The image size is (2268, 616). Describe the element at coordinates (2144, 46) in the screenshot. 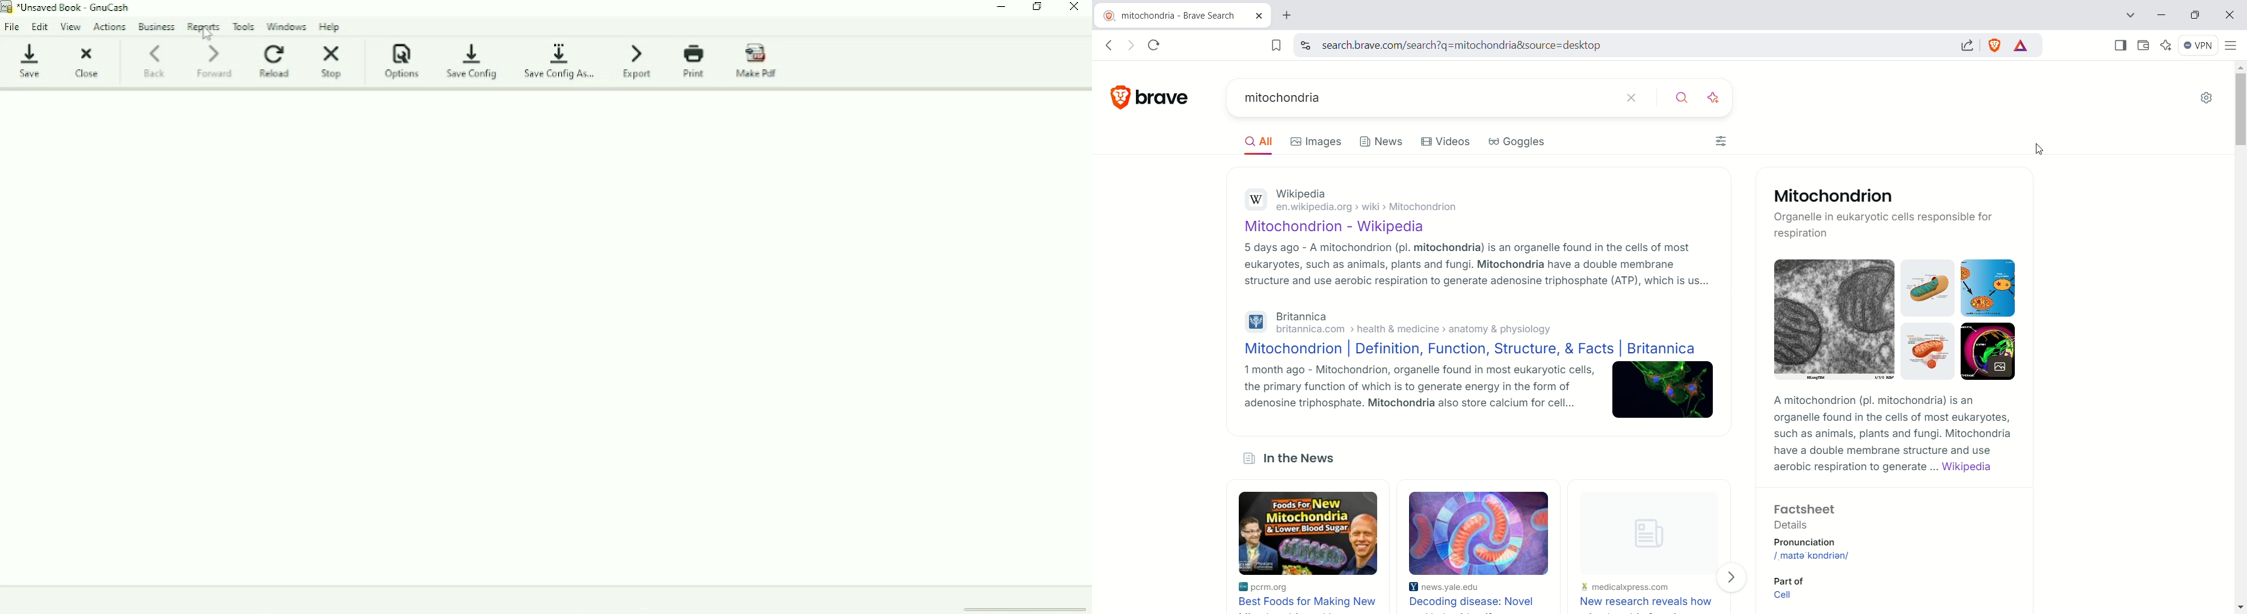

I see `wallet` at that location.